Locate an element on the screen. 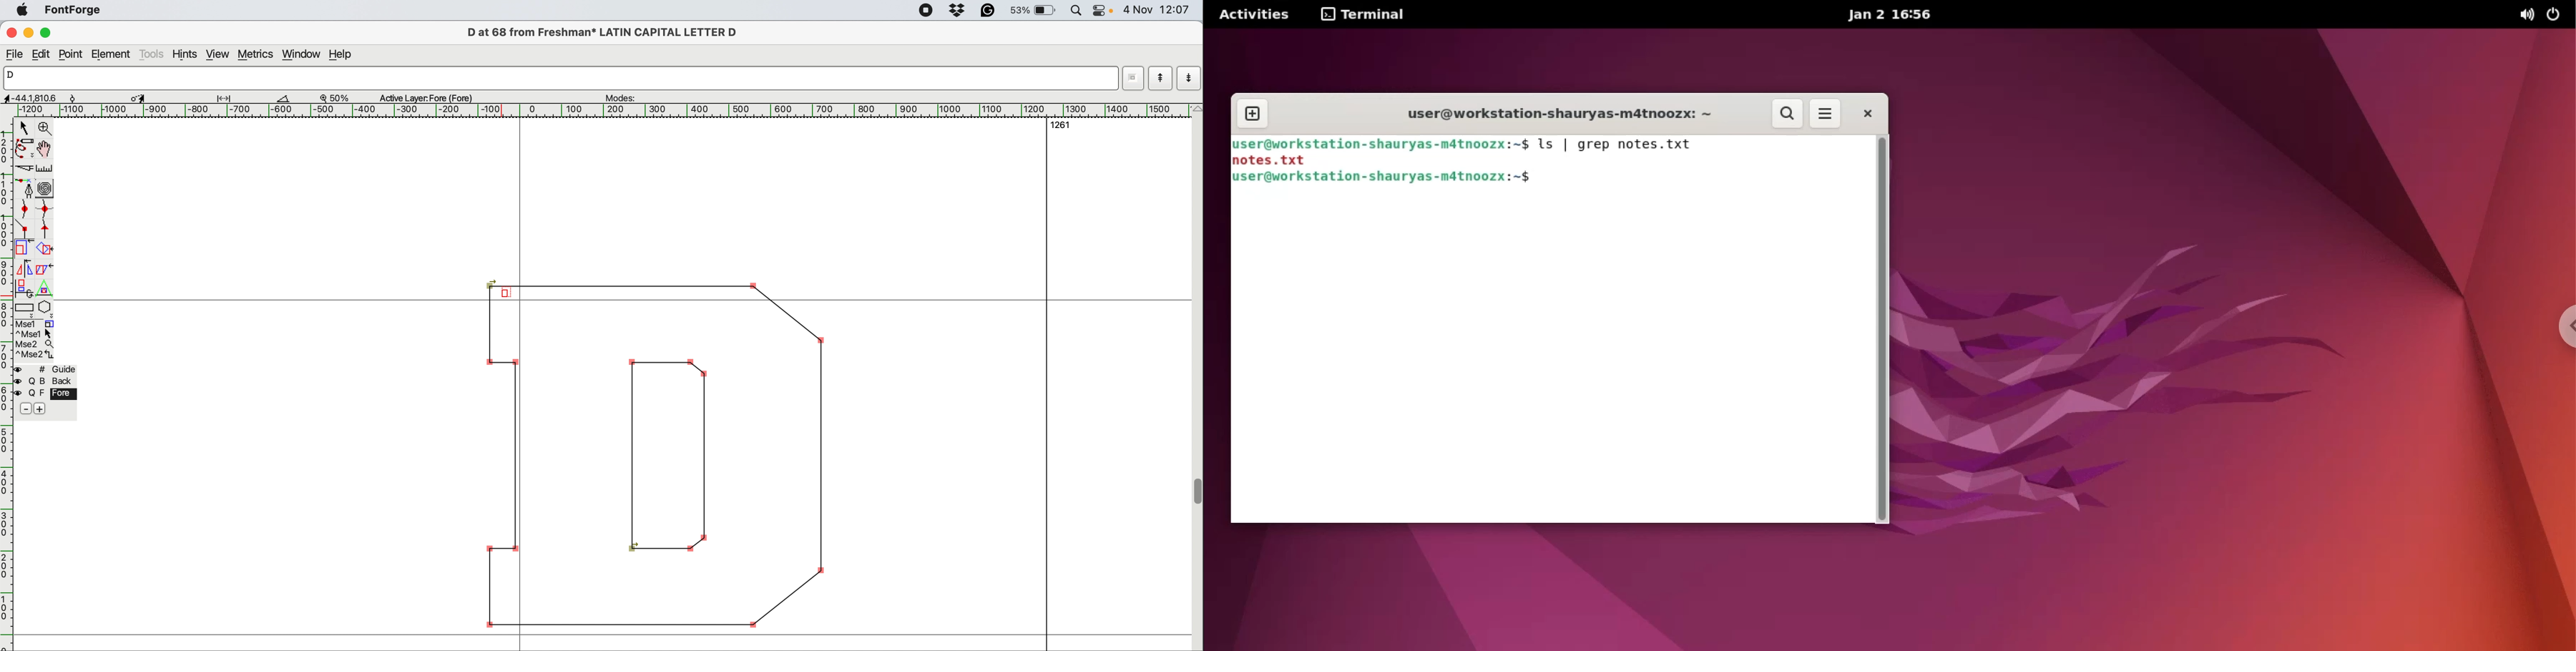 This screenshot has height=672, width=2576. magnify is located at coordinates (45, 128).